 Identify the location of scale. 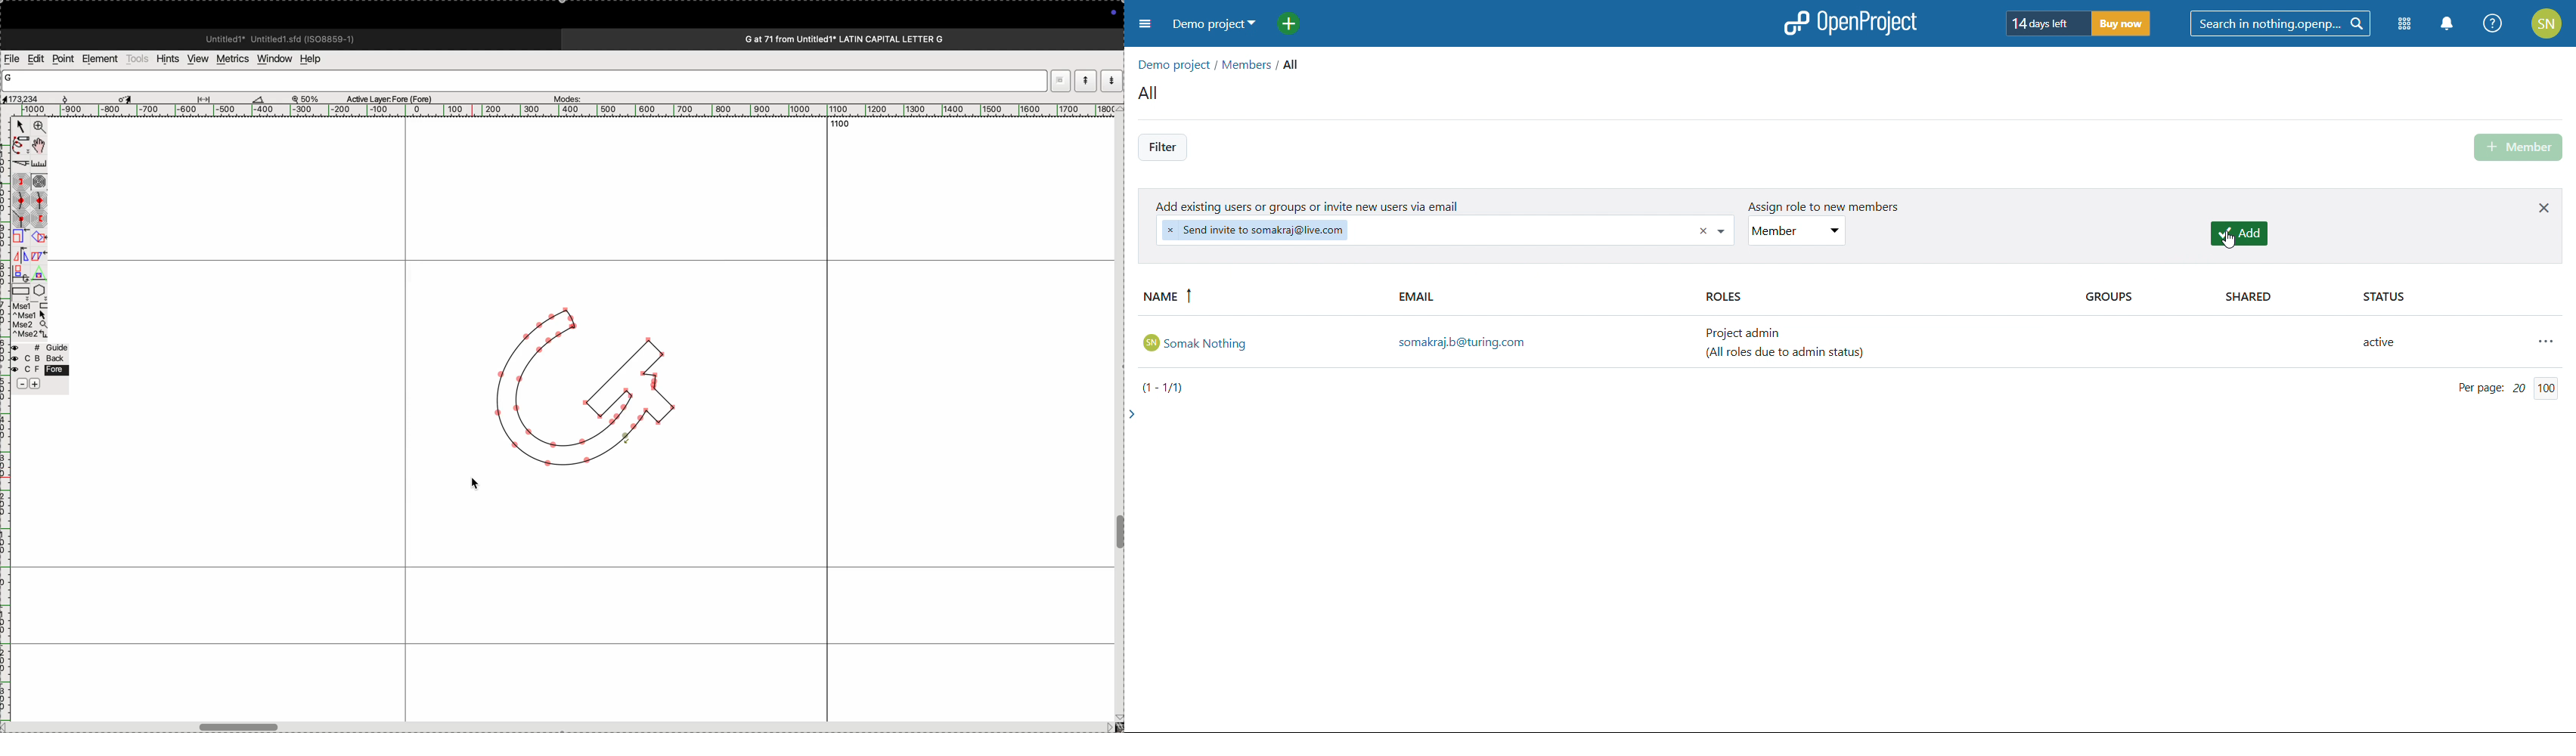
(21, 237).